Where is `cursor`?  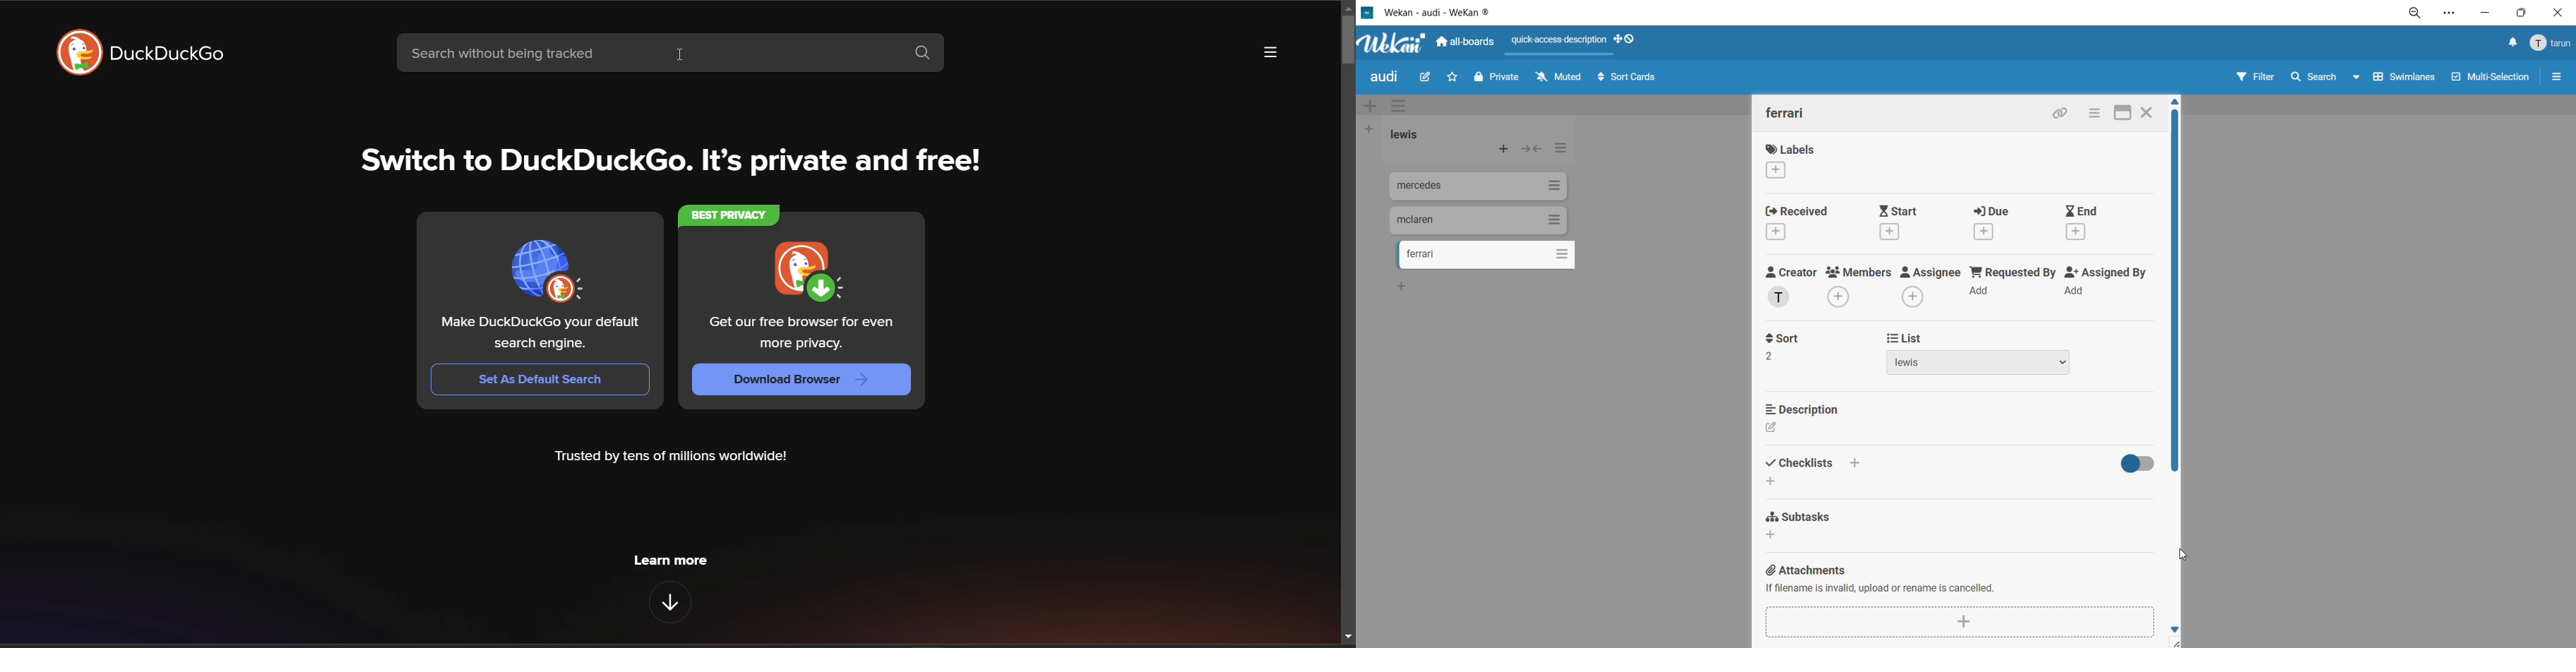 cursor is located at coordinates (2183, 555).